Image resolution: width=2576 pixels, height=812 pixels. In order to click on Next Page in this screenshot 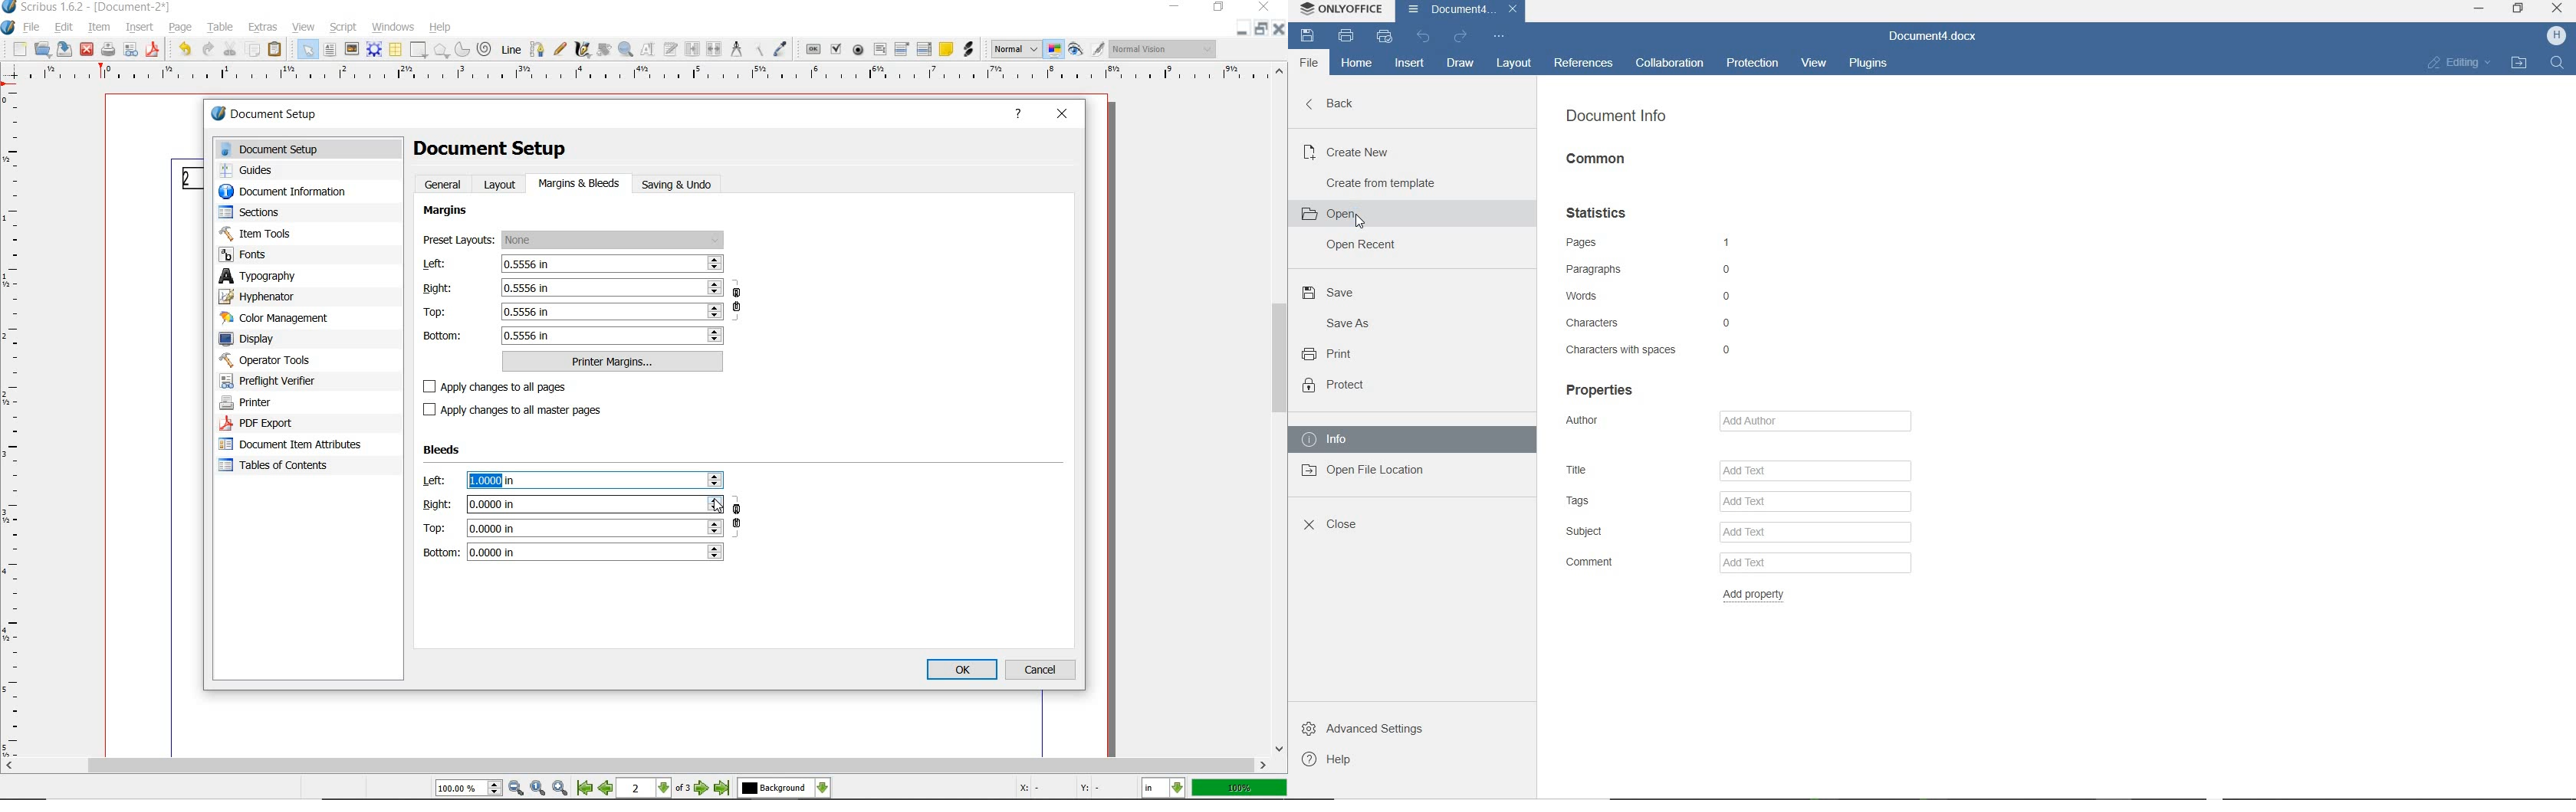, I will do `click(702, 789)`.